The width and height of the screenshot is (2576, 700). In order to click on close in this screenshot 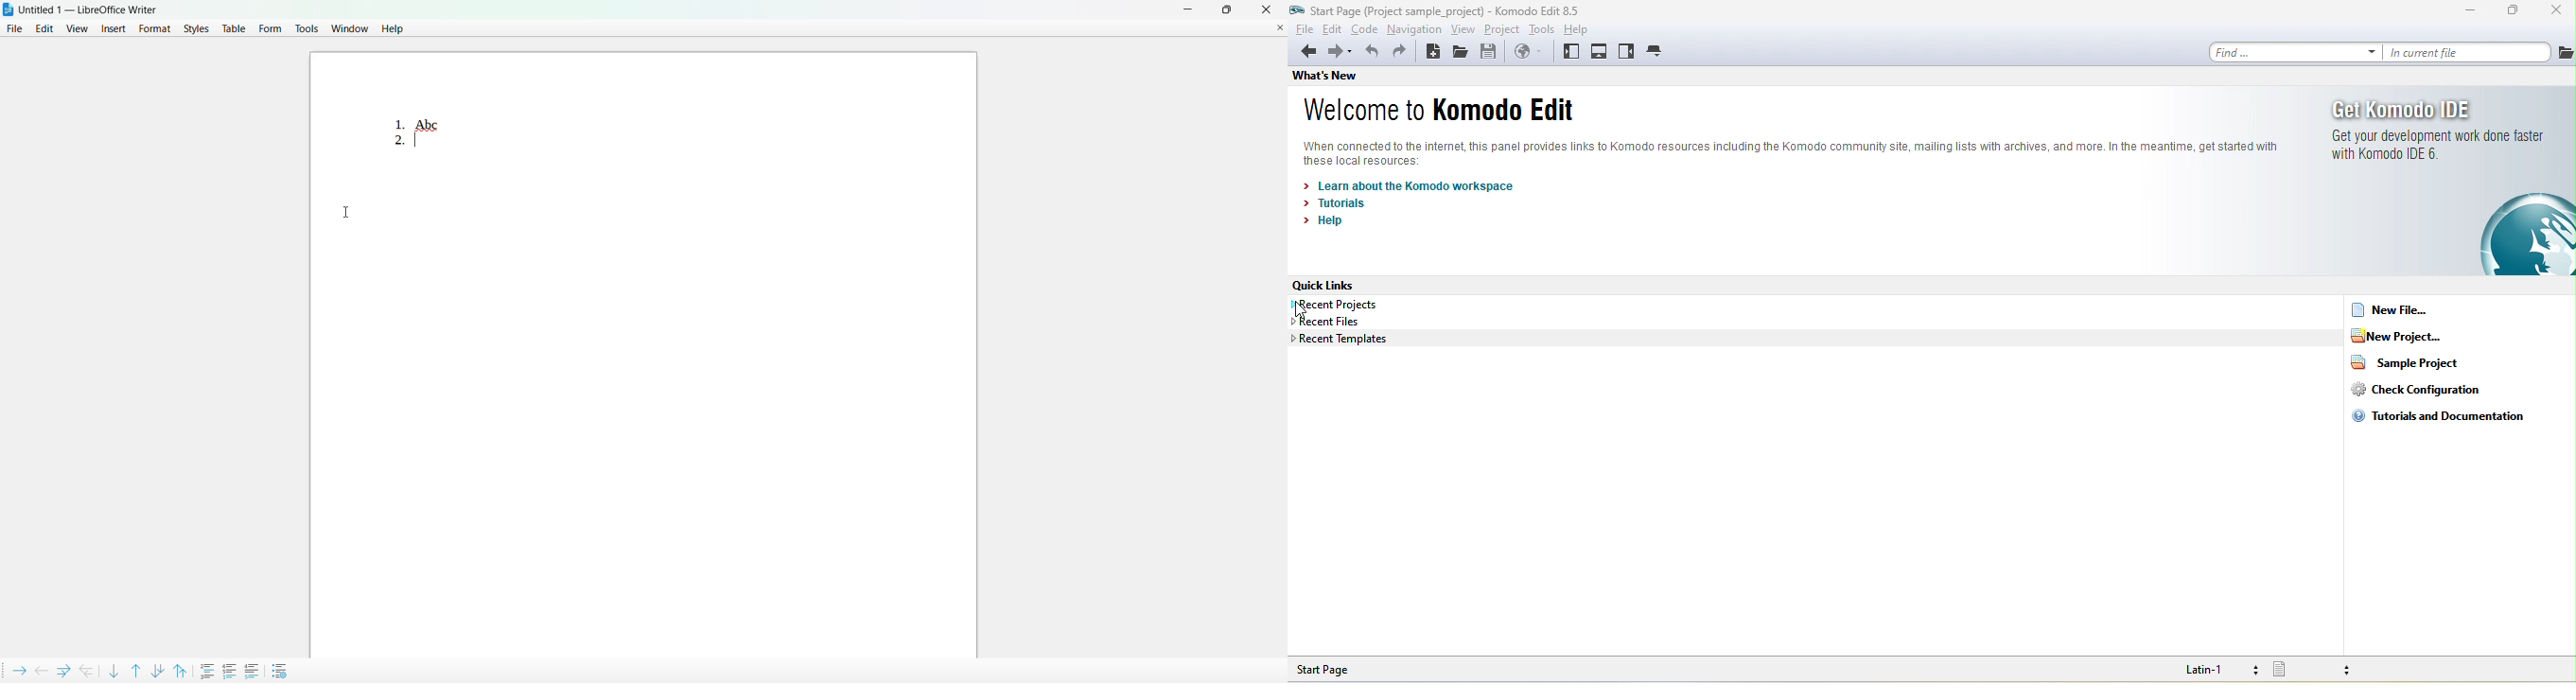, I will do `click(2553, 12)`.